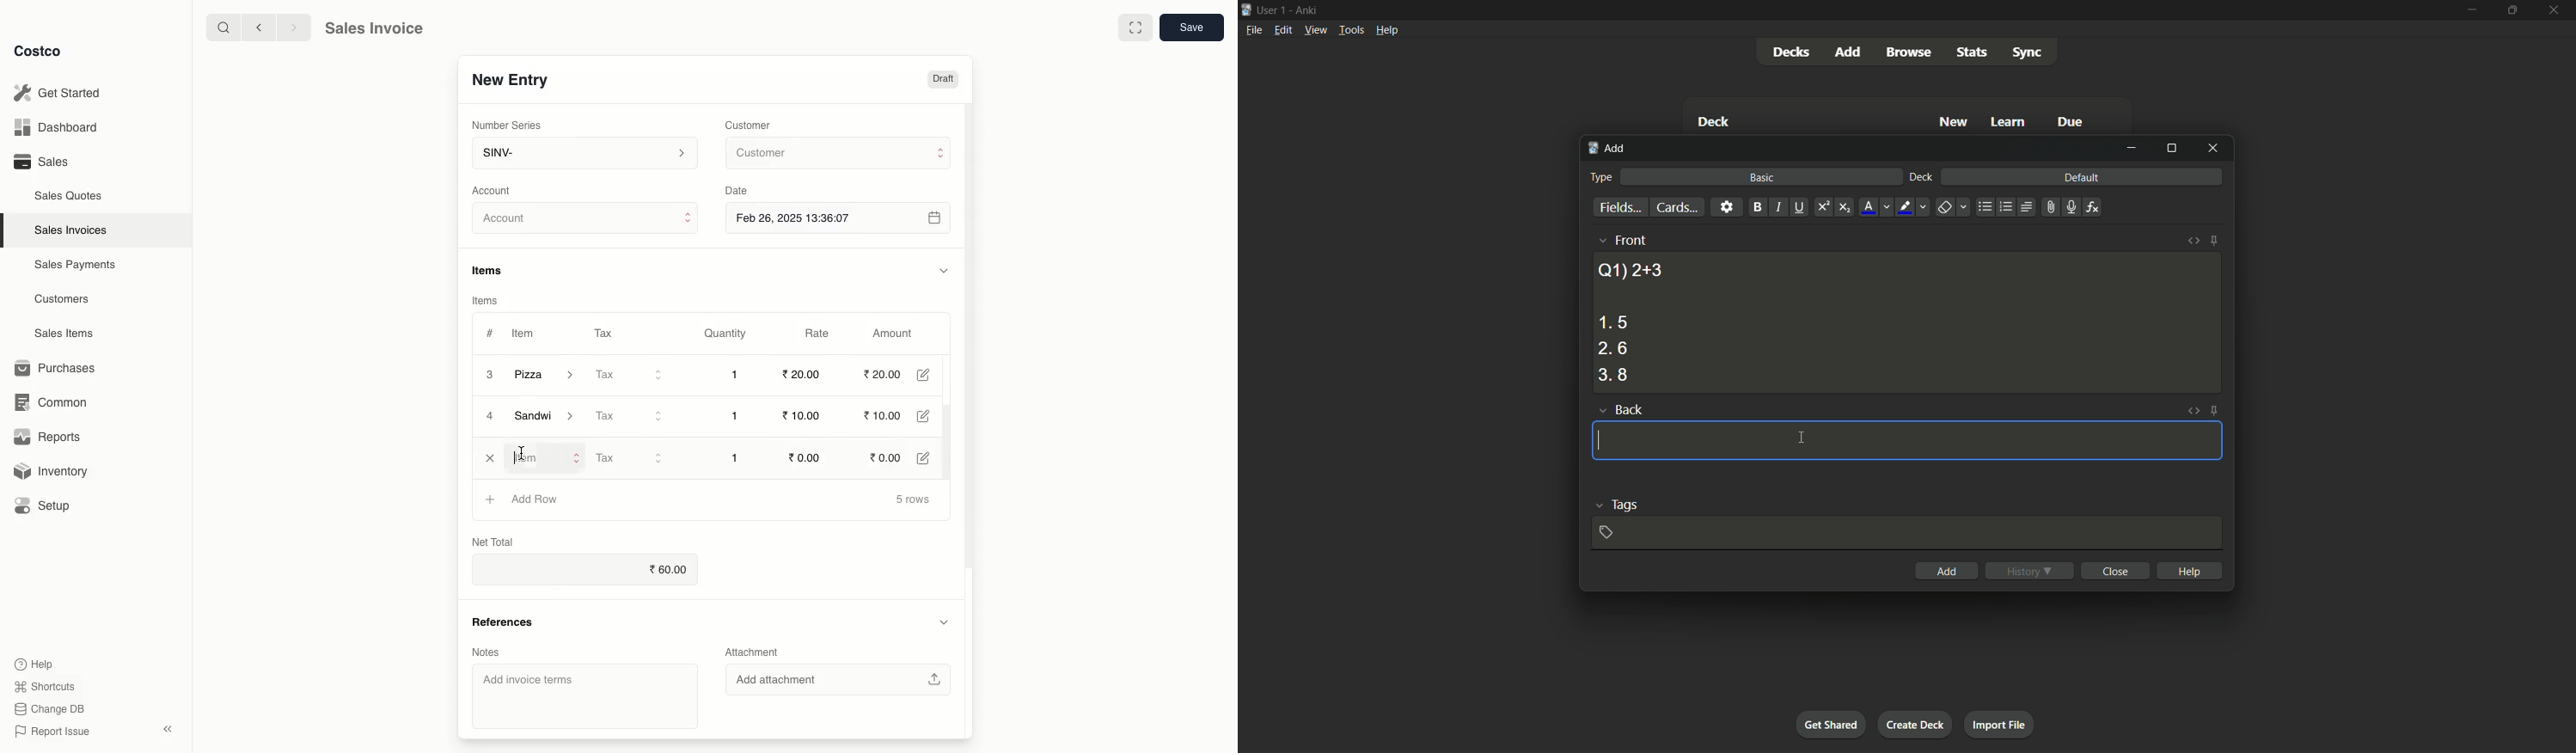 This screenshot has height=756, width=2576. Describe the element at coordinates (495, 190) in the screenshot. I see `‘Account` at that location.